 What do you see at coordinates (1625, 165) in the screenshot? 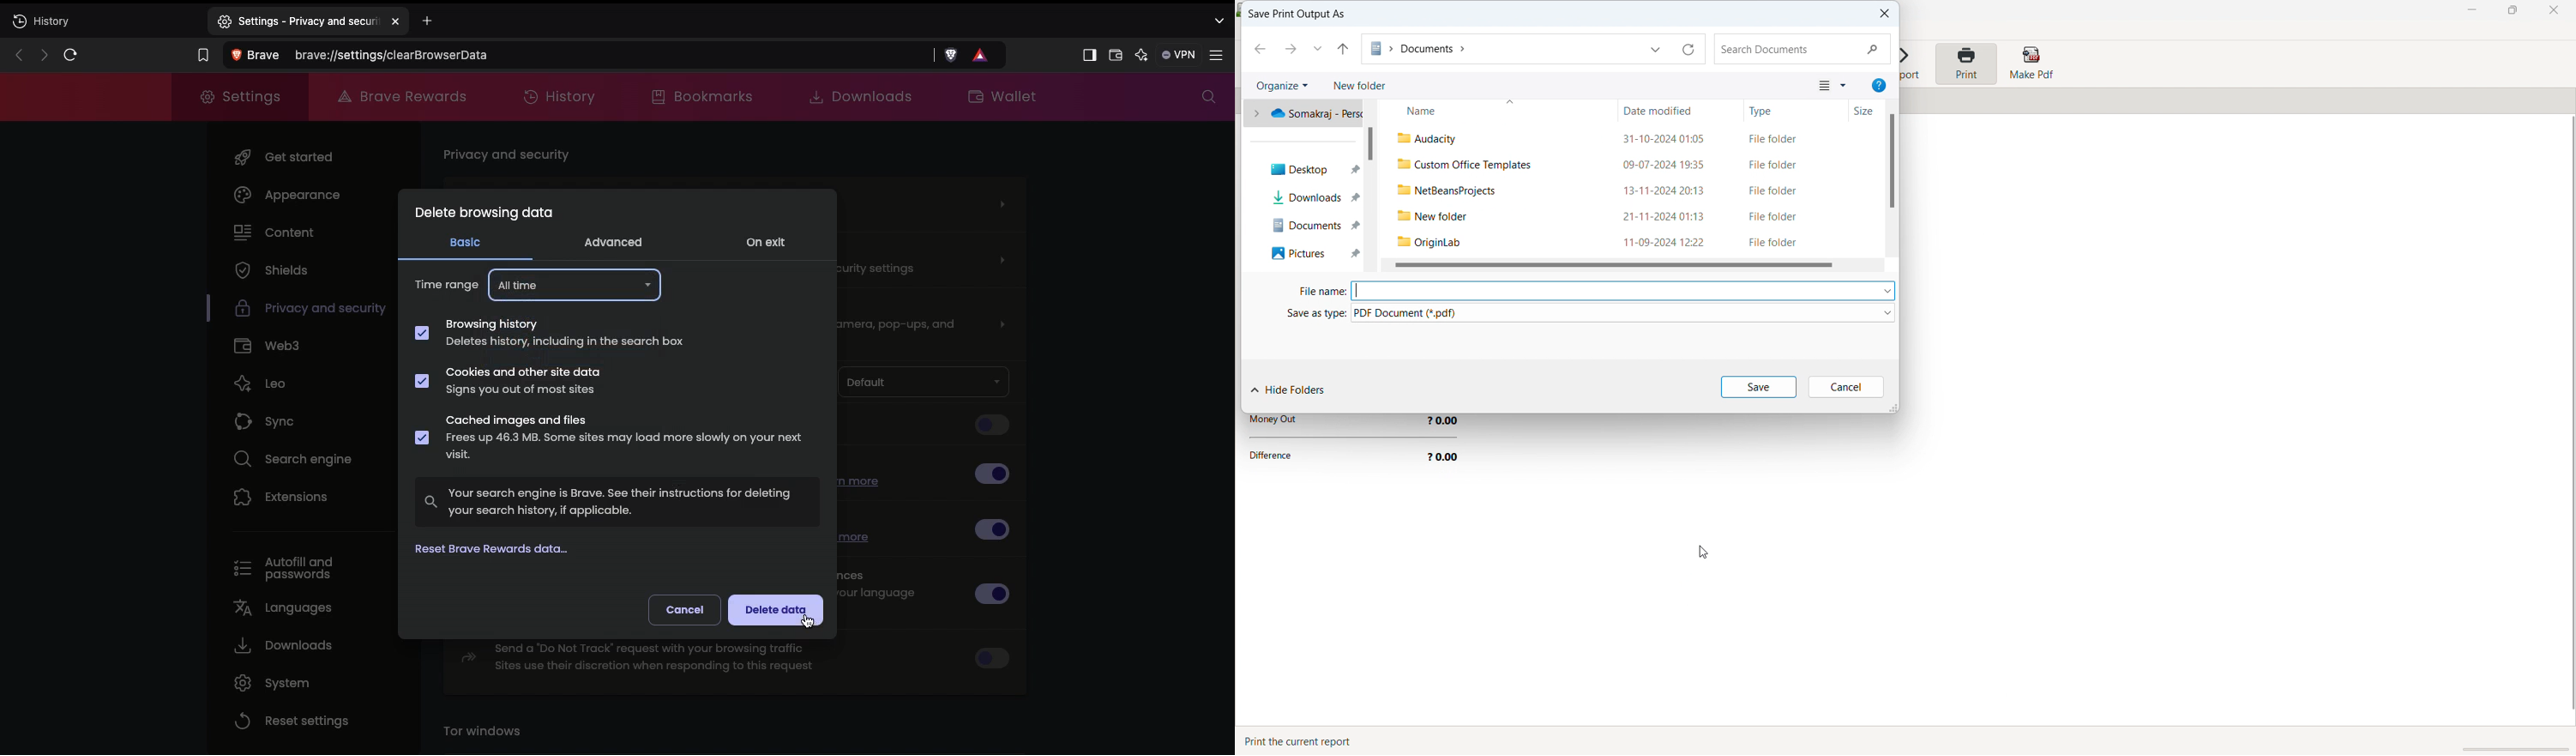
I see `2 Custom Office Templates. 09-07-2024 19:35 File folder` at bounding box center [1625, 165].